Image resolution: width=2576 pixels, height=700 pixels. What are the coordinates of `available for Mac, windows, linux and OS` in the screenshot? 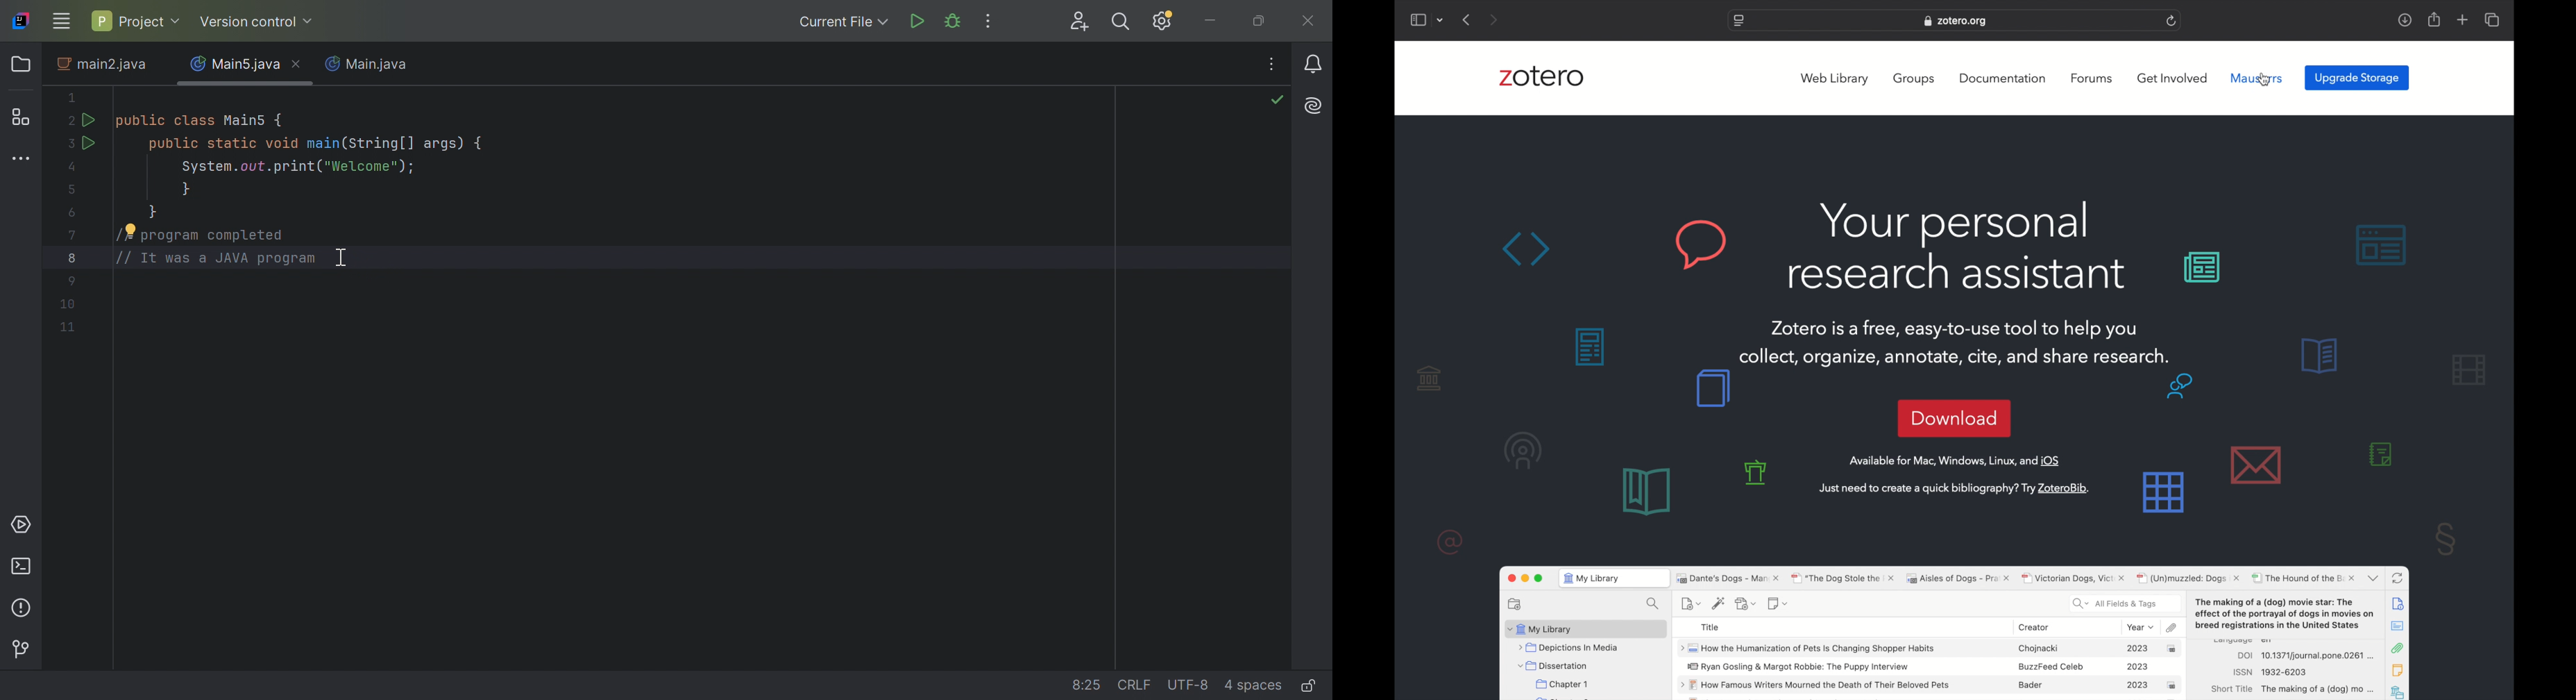 It's located at (1955, 461).